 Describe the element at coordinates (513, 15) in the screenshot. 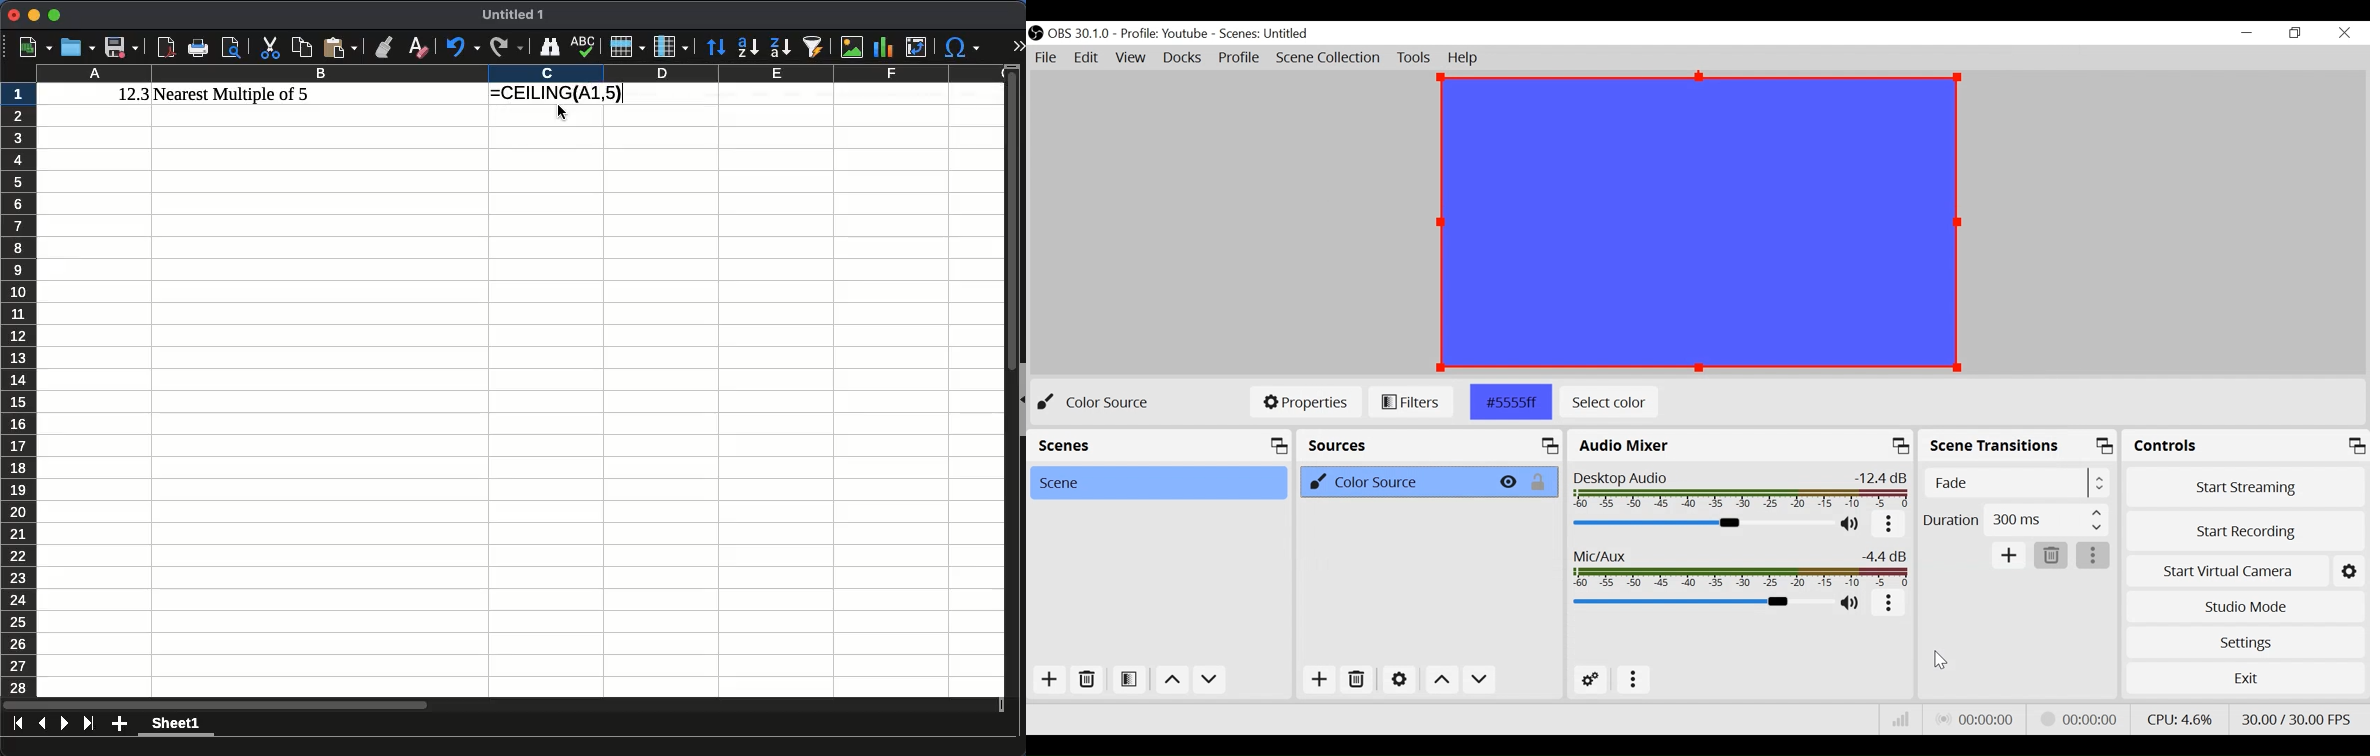

I see `untitled 1` at that location.